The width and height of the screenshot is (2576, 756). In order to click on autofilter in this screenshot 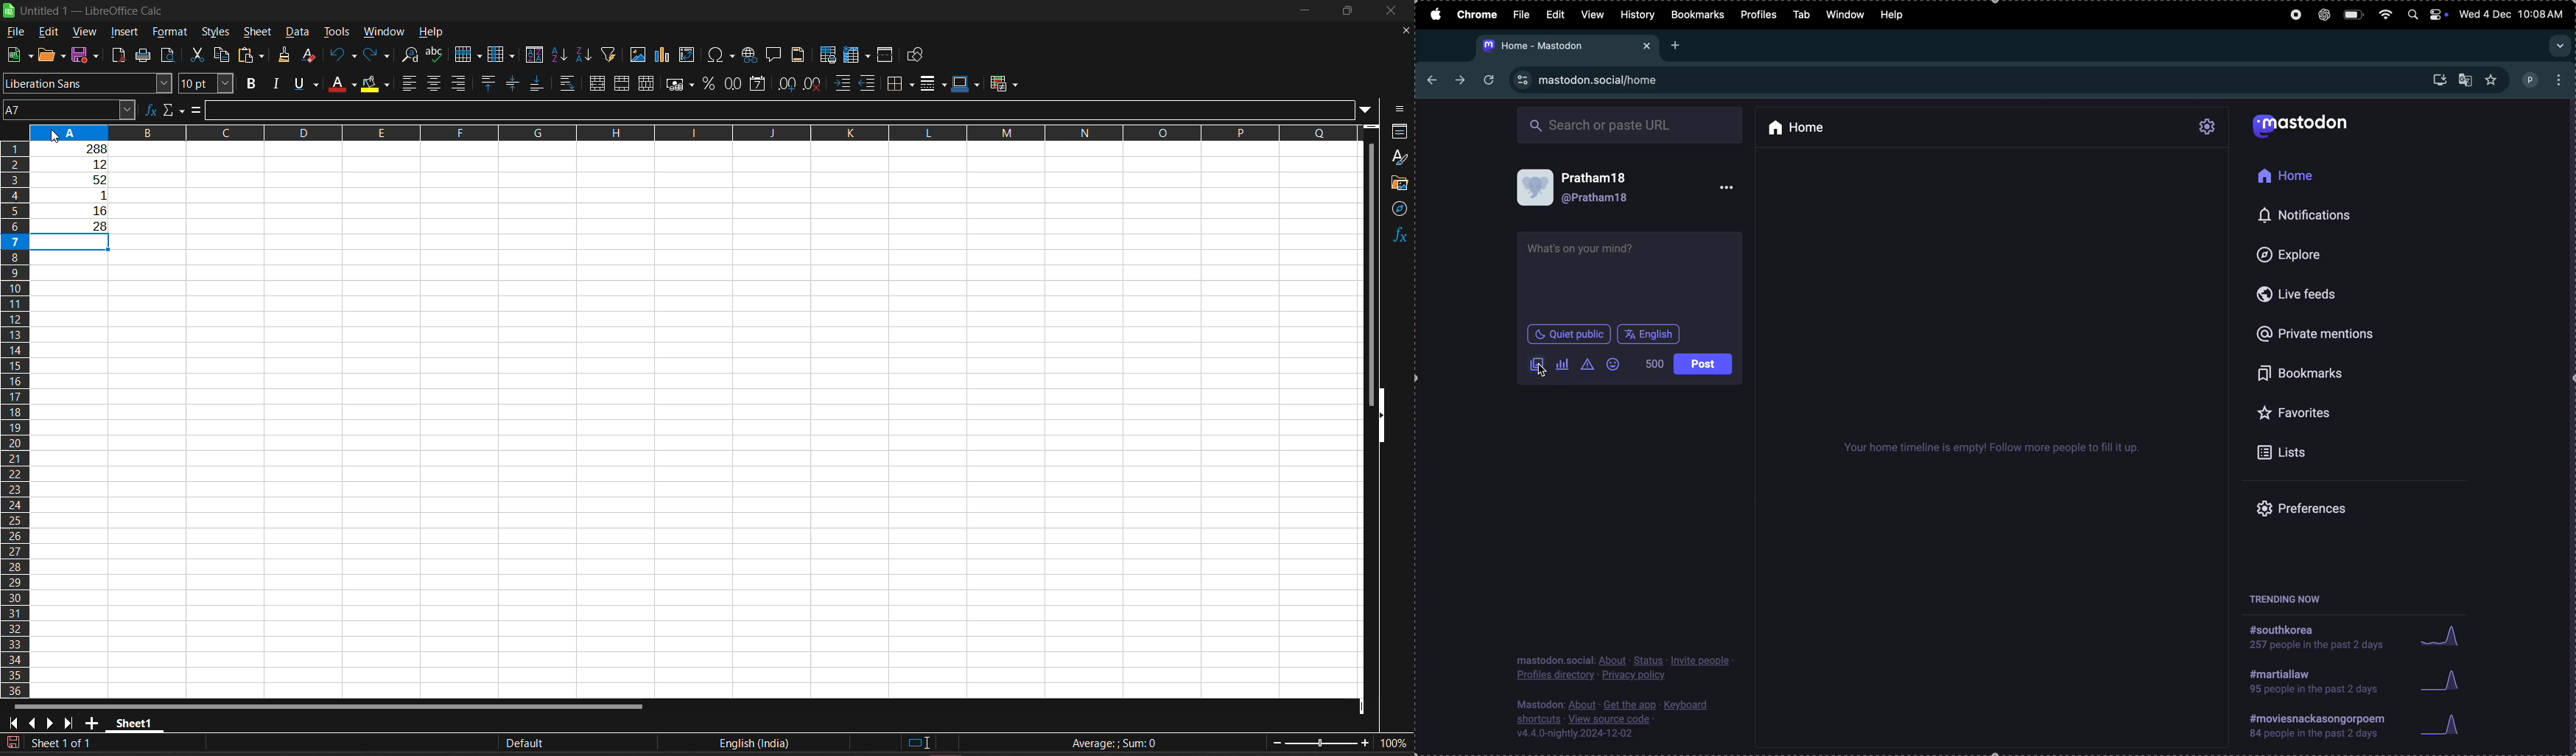, I will do `click(608, 55)`.